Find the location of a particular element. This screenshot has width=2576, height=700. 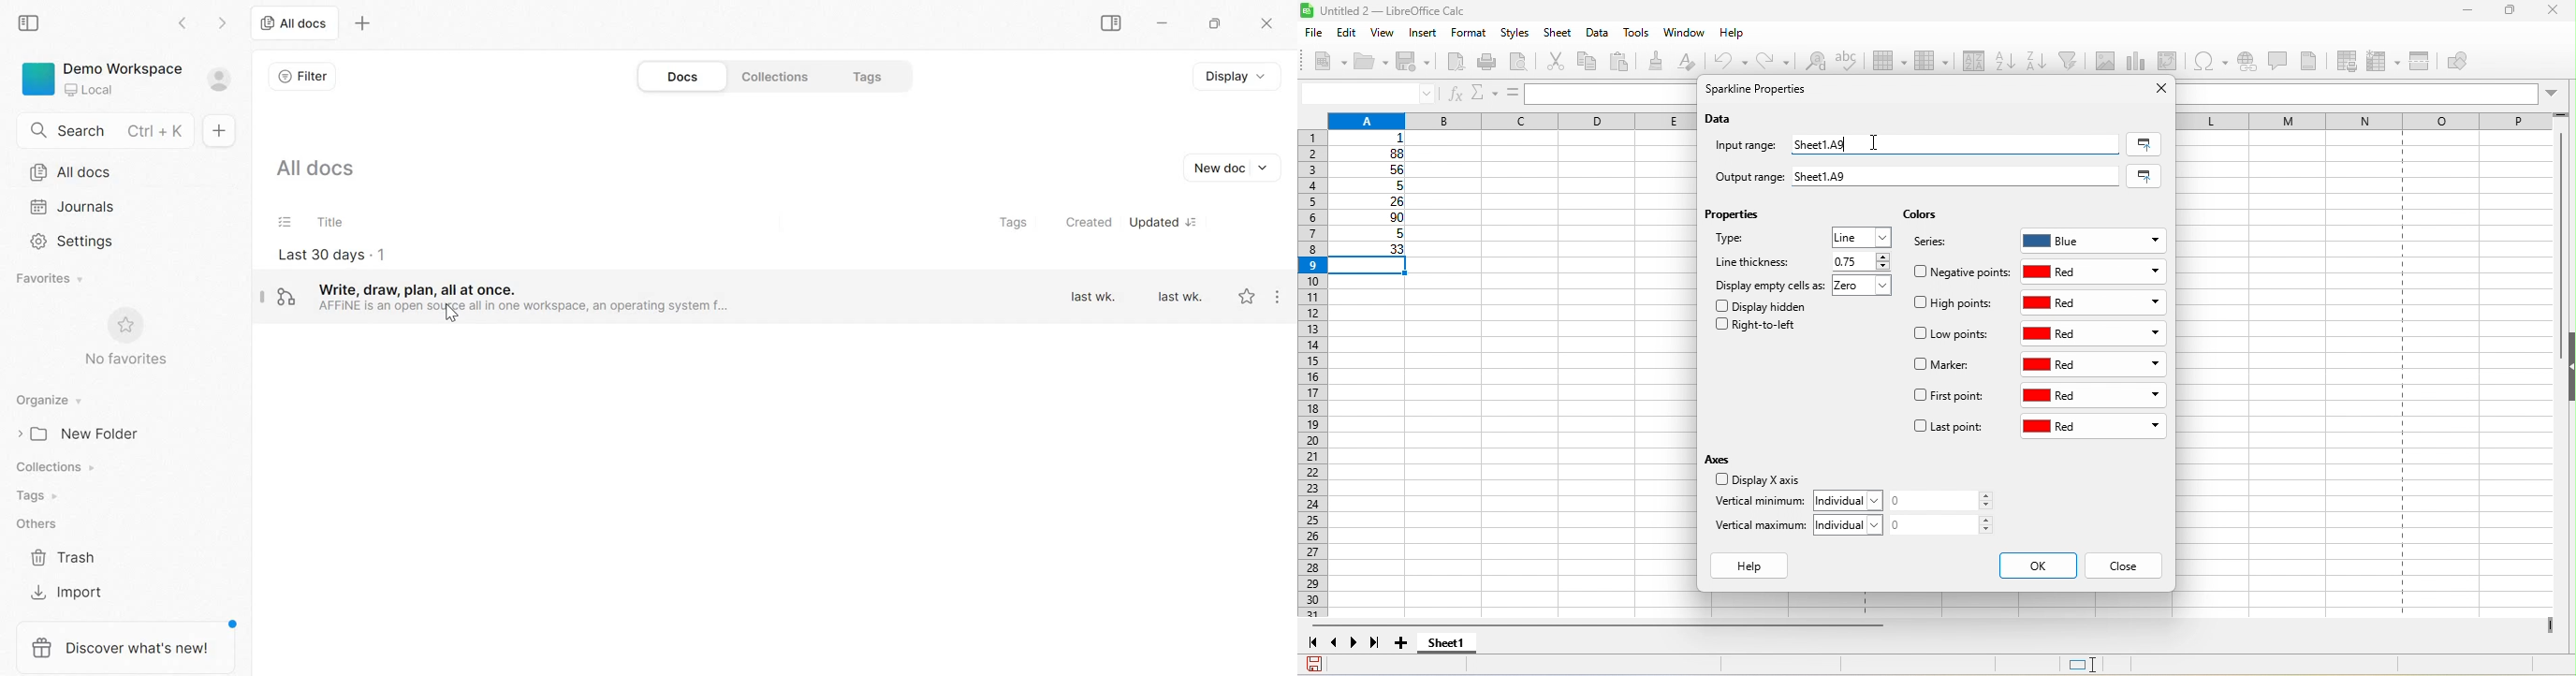

ok is located at coordinates (2037, 566).